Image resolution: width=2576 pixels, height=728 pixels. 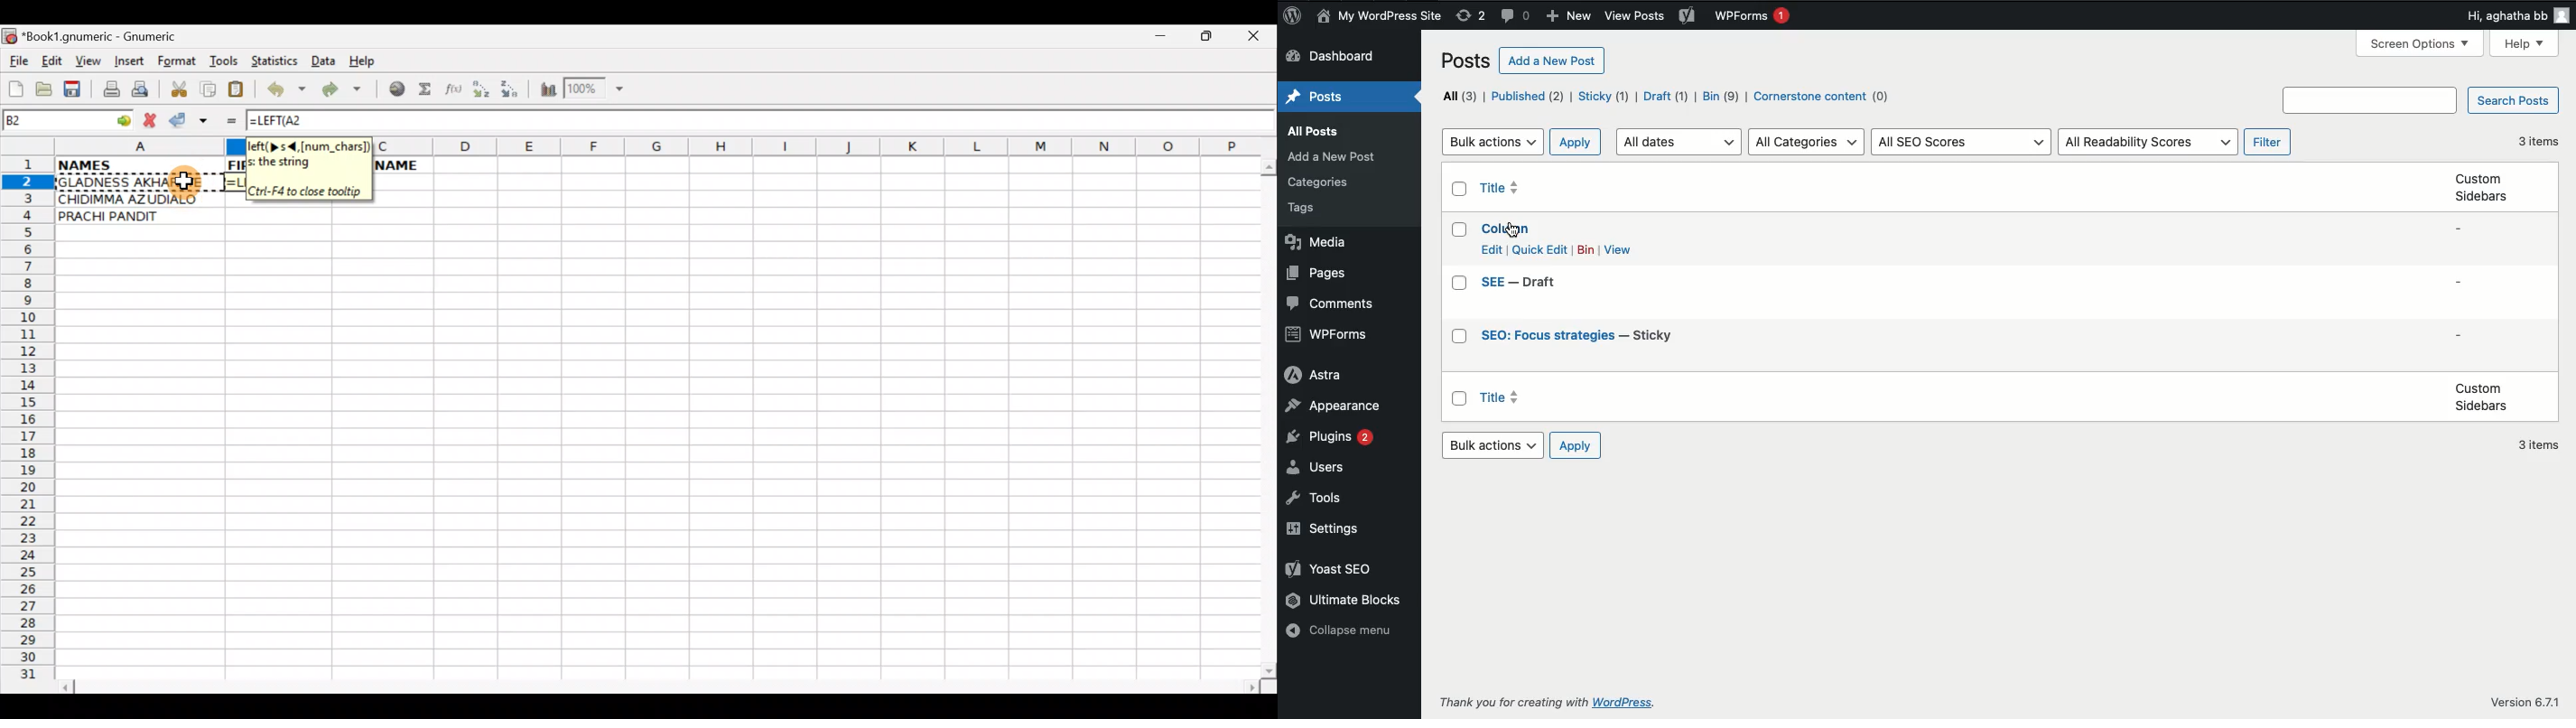 I want to click on Accept change, so click(x=192, y=120).